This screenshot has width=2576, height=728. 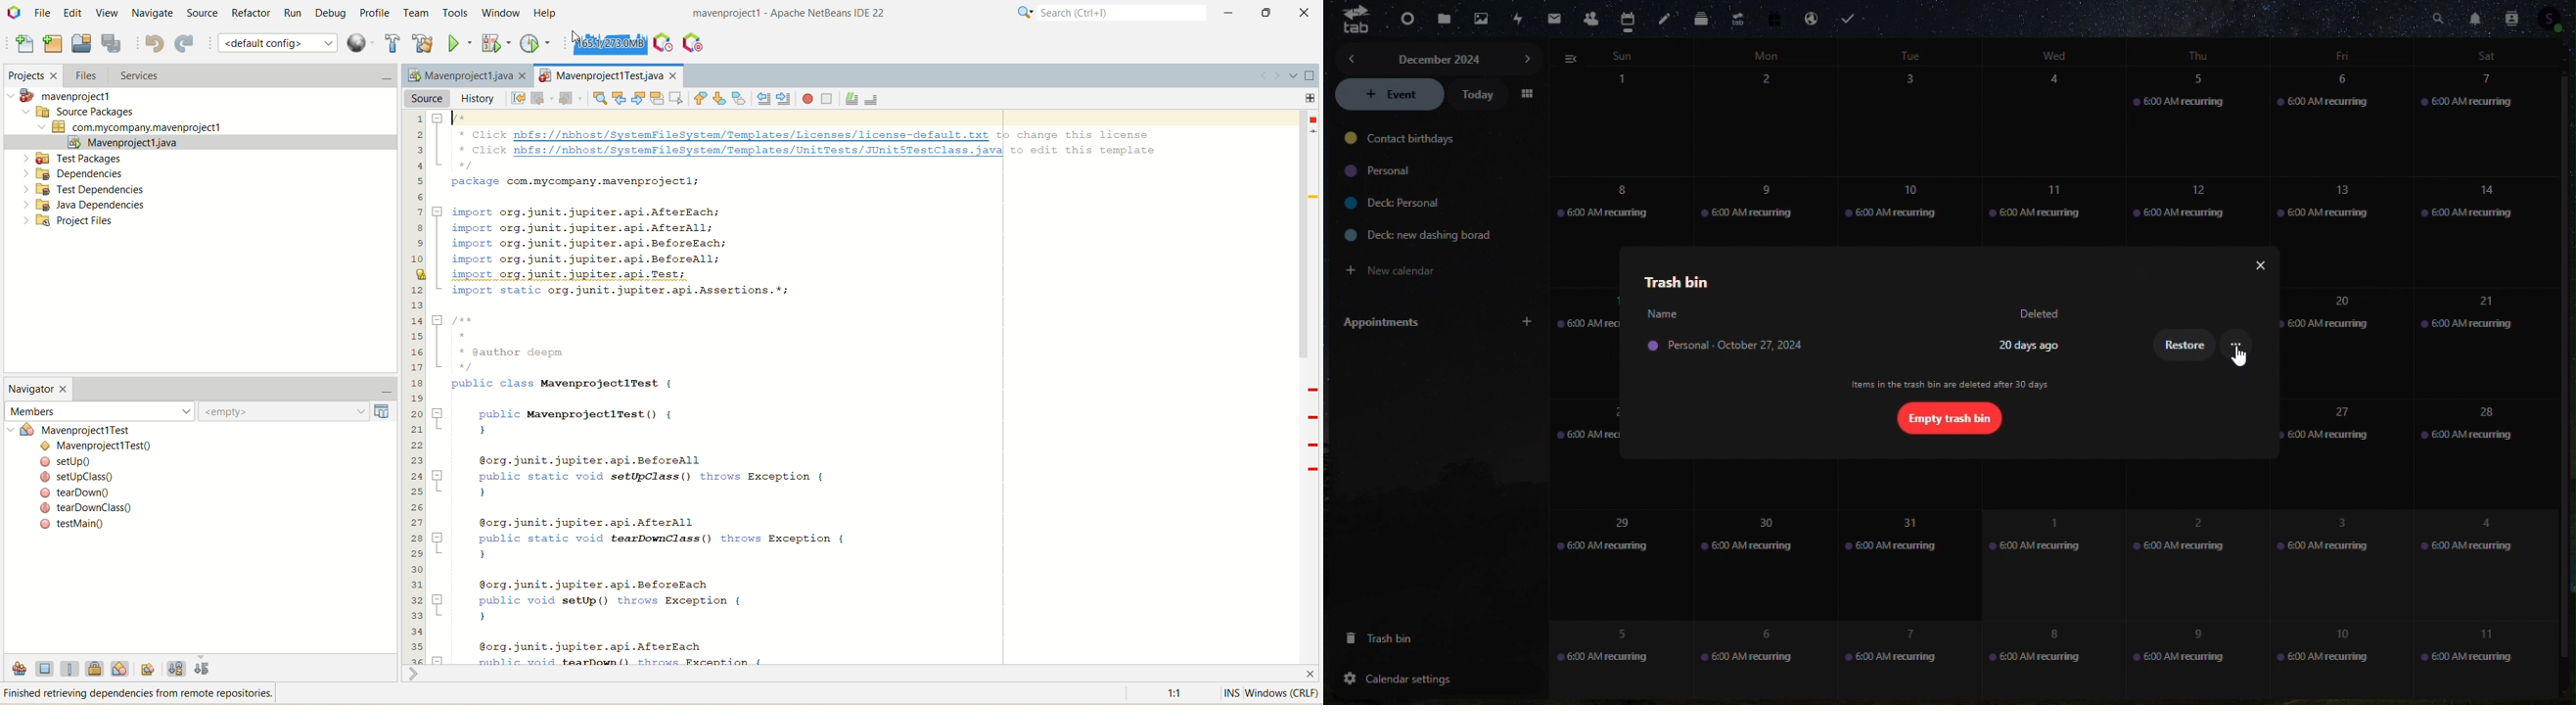 I want to click on show opened document list, so click(x=1293, y=75).